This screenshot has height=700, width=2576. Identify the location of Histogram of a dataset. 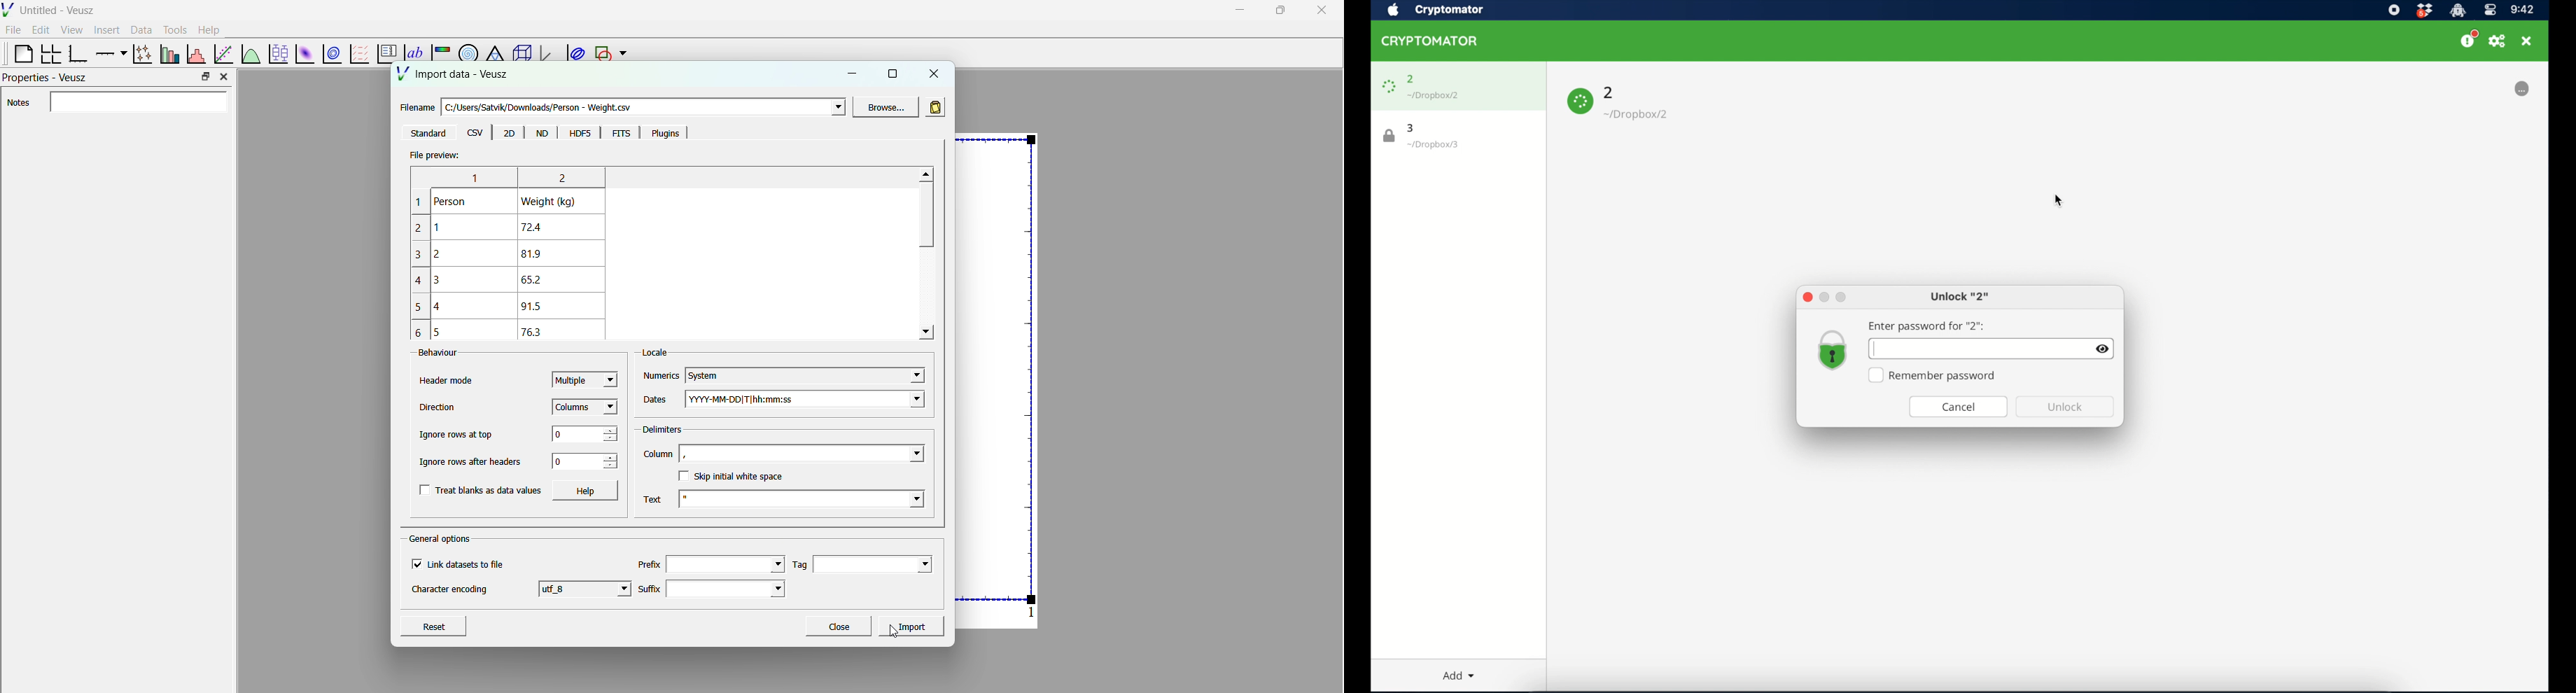
(195, 52).